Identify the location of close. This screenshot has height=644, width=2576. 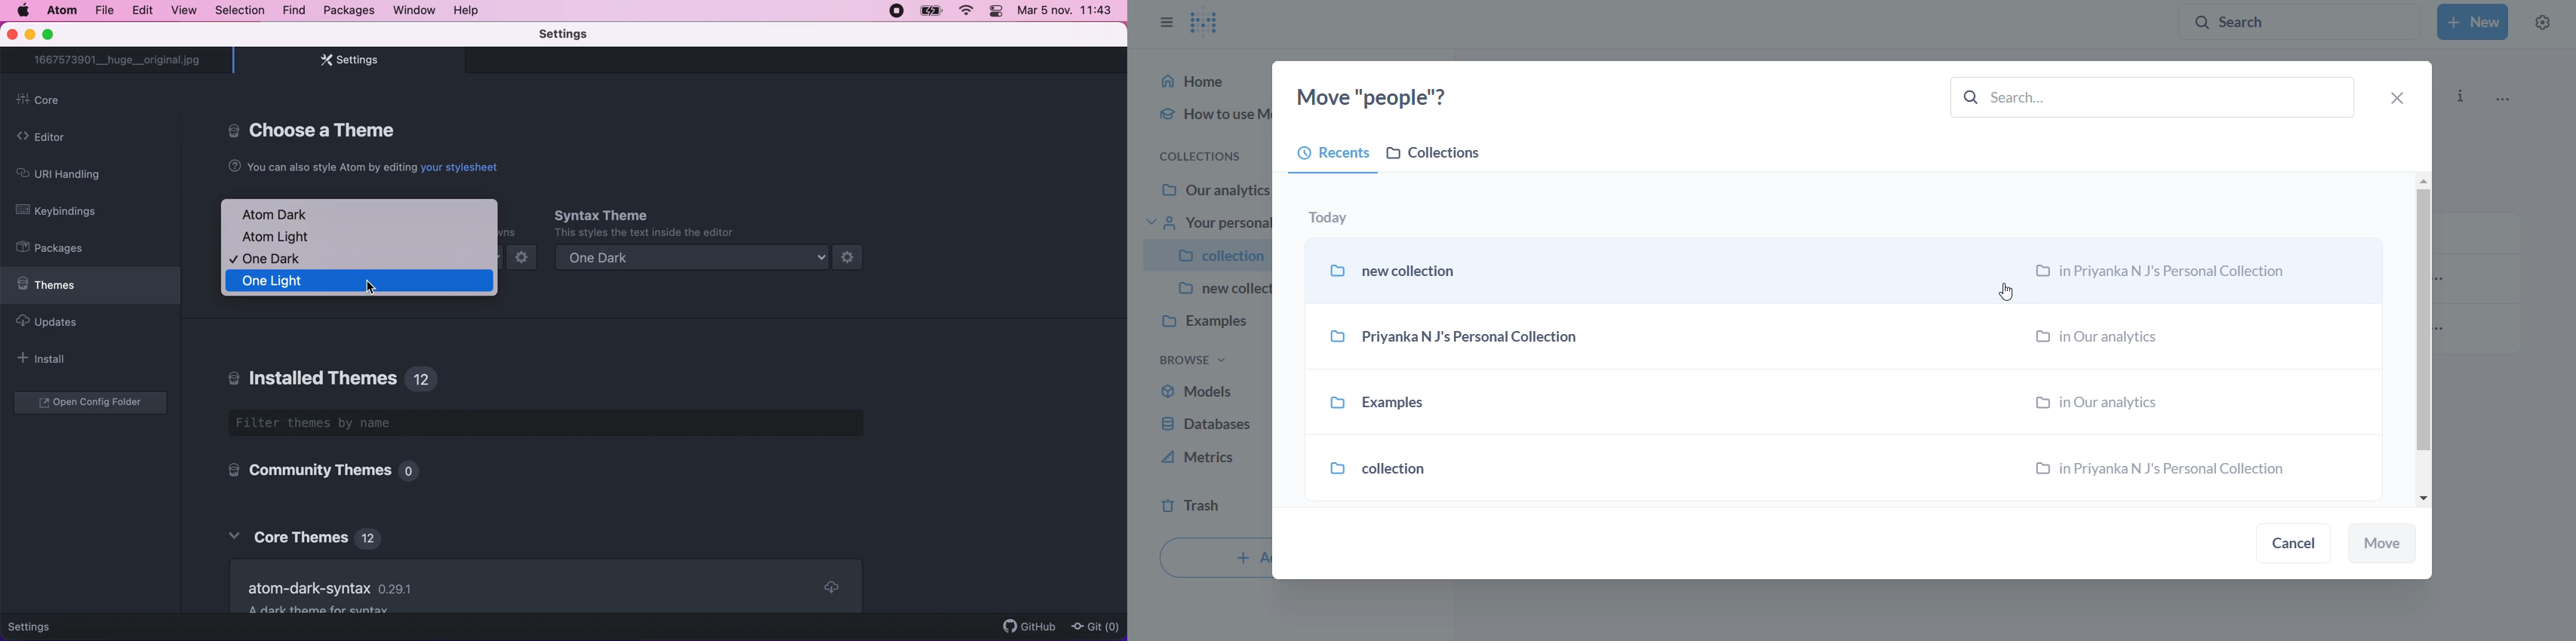
(2401, 97).